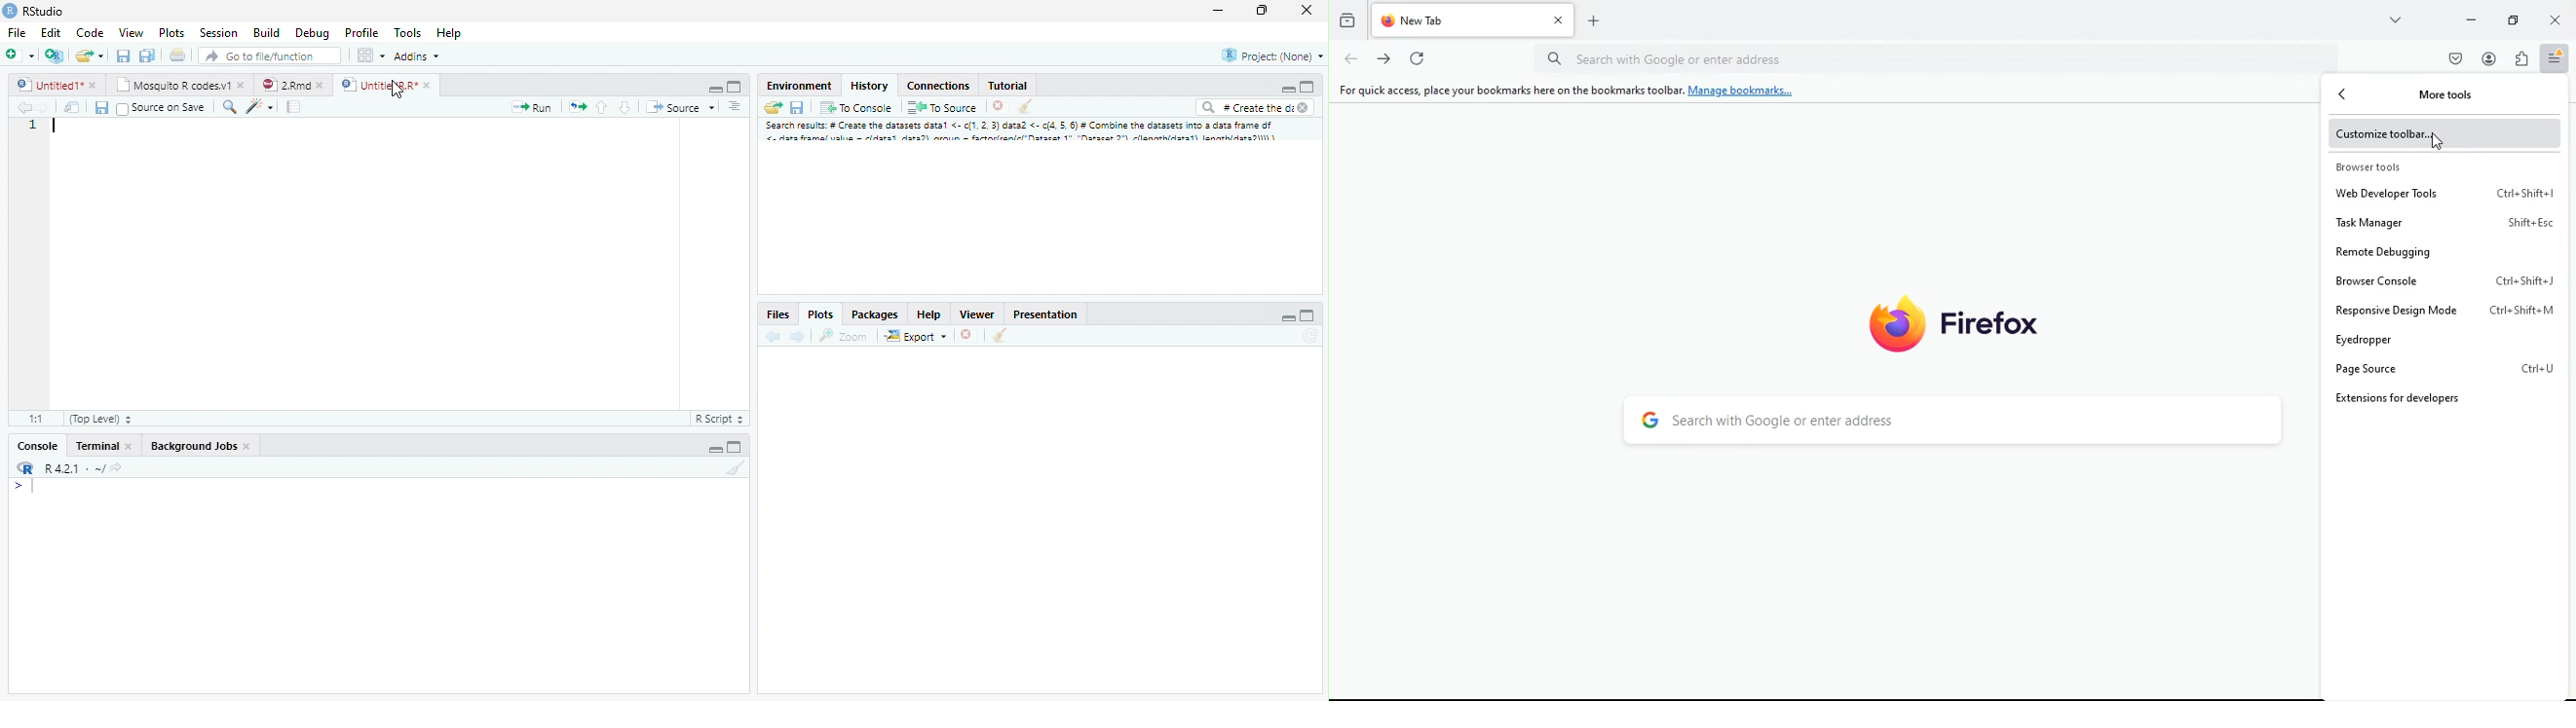 The height and width of the screenshot is (728, 2576). What do you see at coordinates (1309, 314) in the screenshot?
I see `Maximize` at bounding box center [1309, 314].